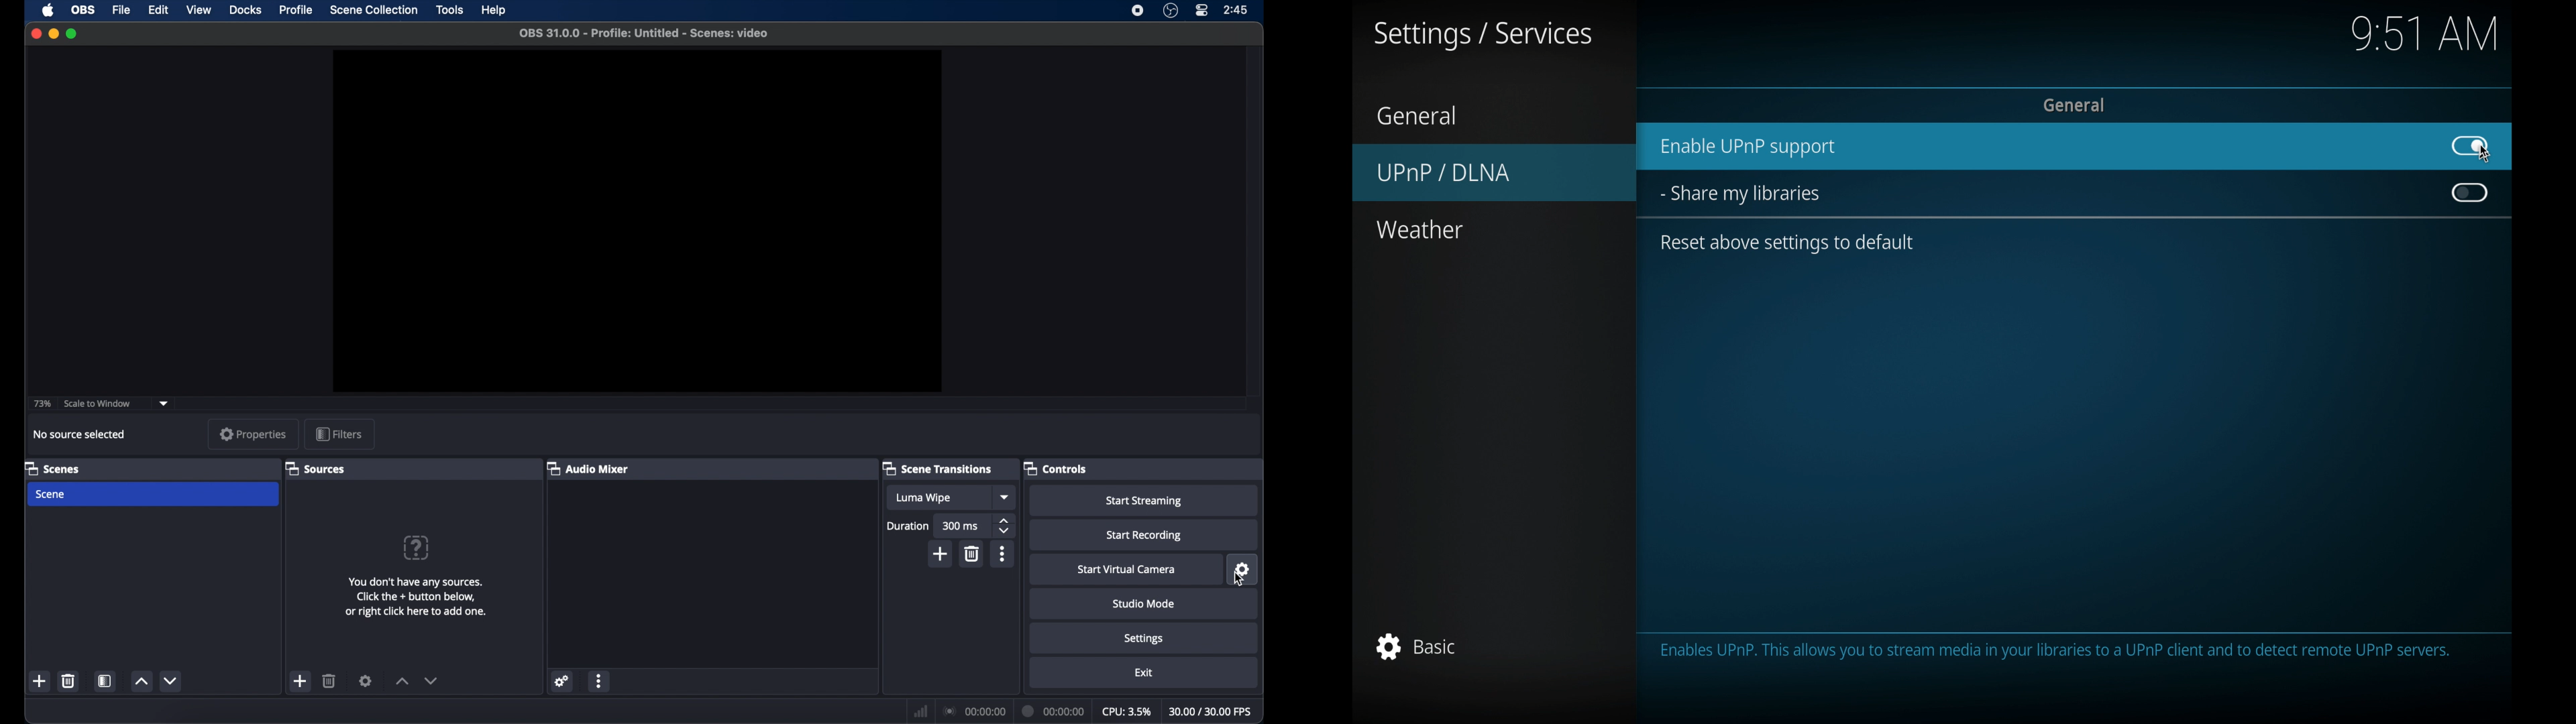  I want to click on add sources information, so click(415, 597).